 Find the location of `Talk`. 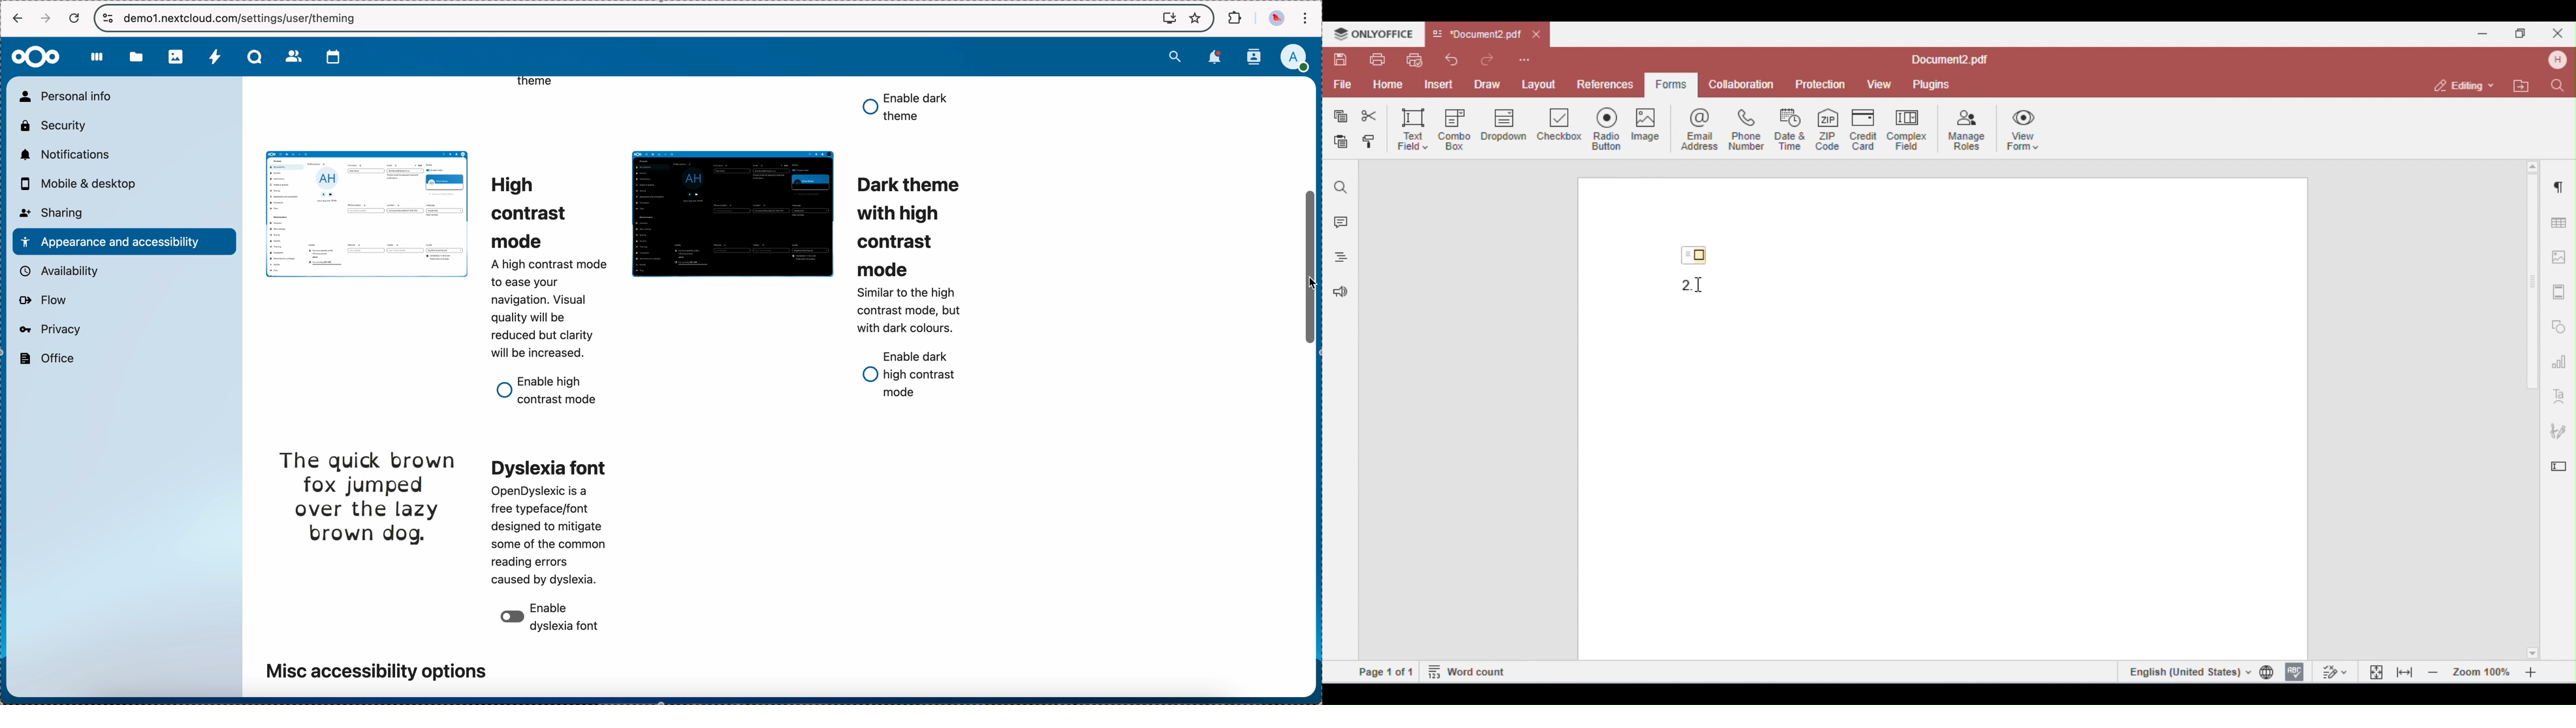

Talk is located at coordinates (253, 57).